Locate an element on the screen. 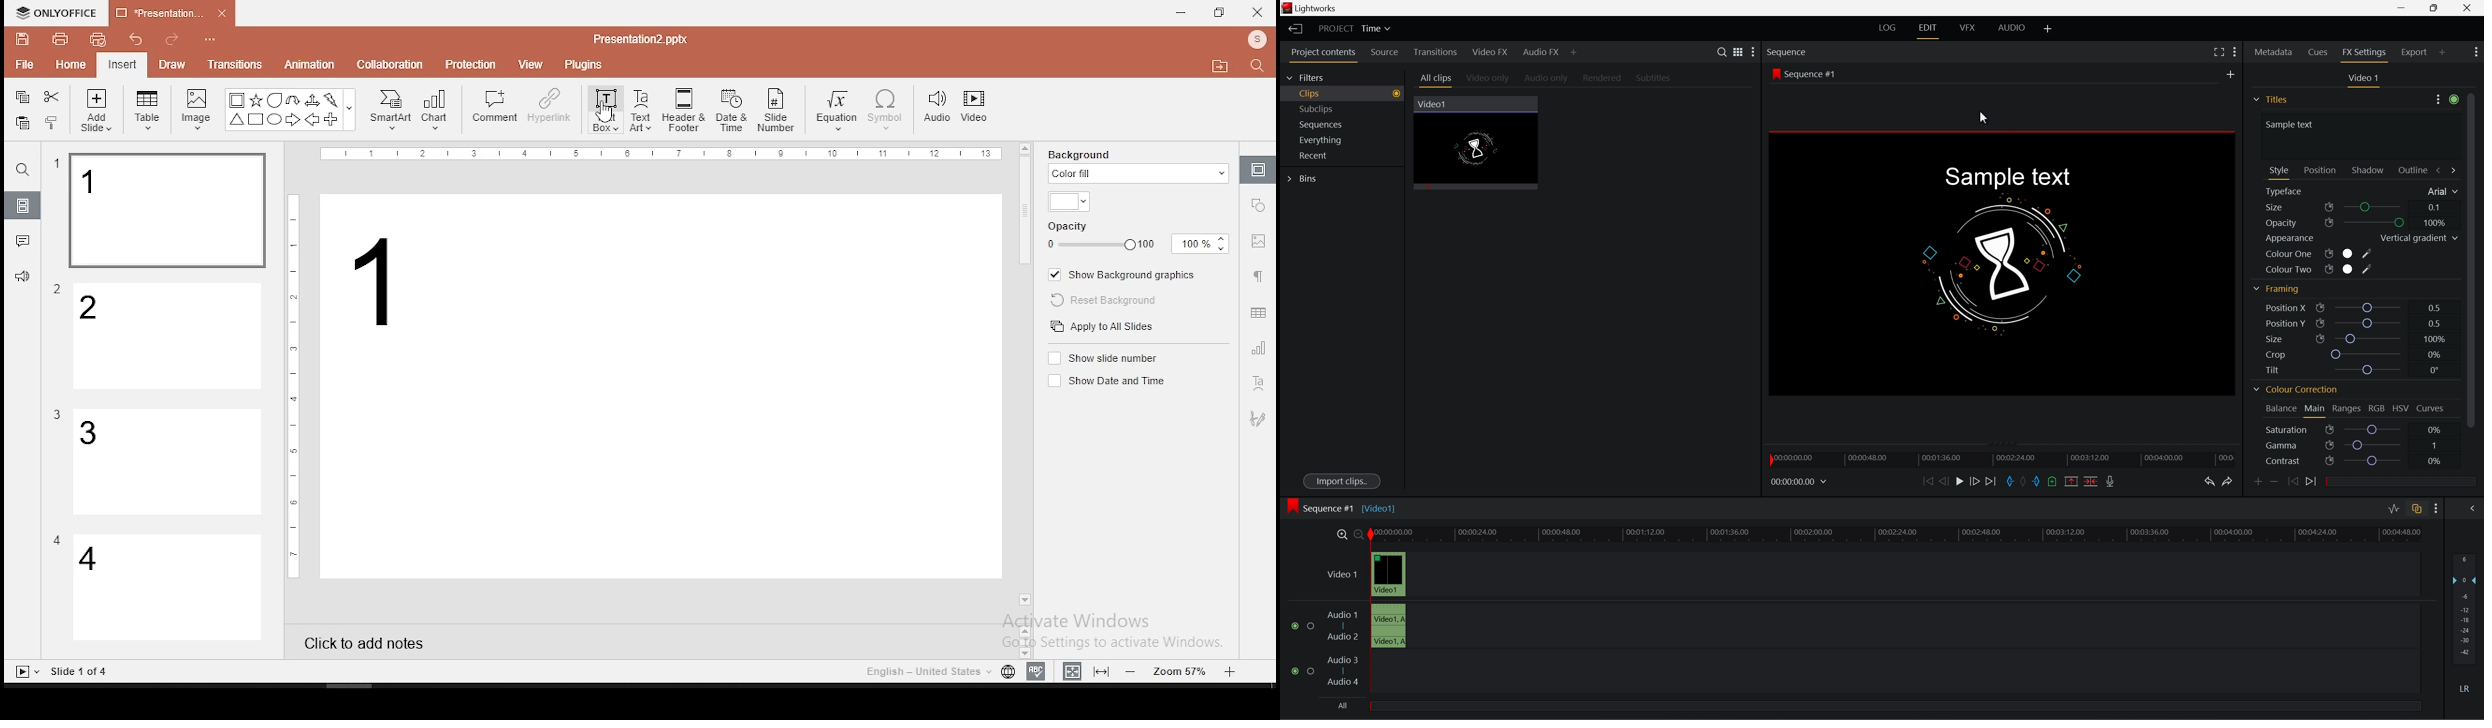 The height and width of the screenshot is (728, 2492). text box is located at coordinates (604, 108).